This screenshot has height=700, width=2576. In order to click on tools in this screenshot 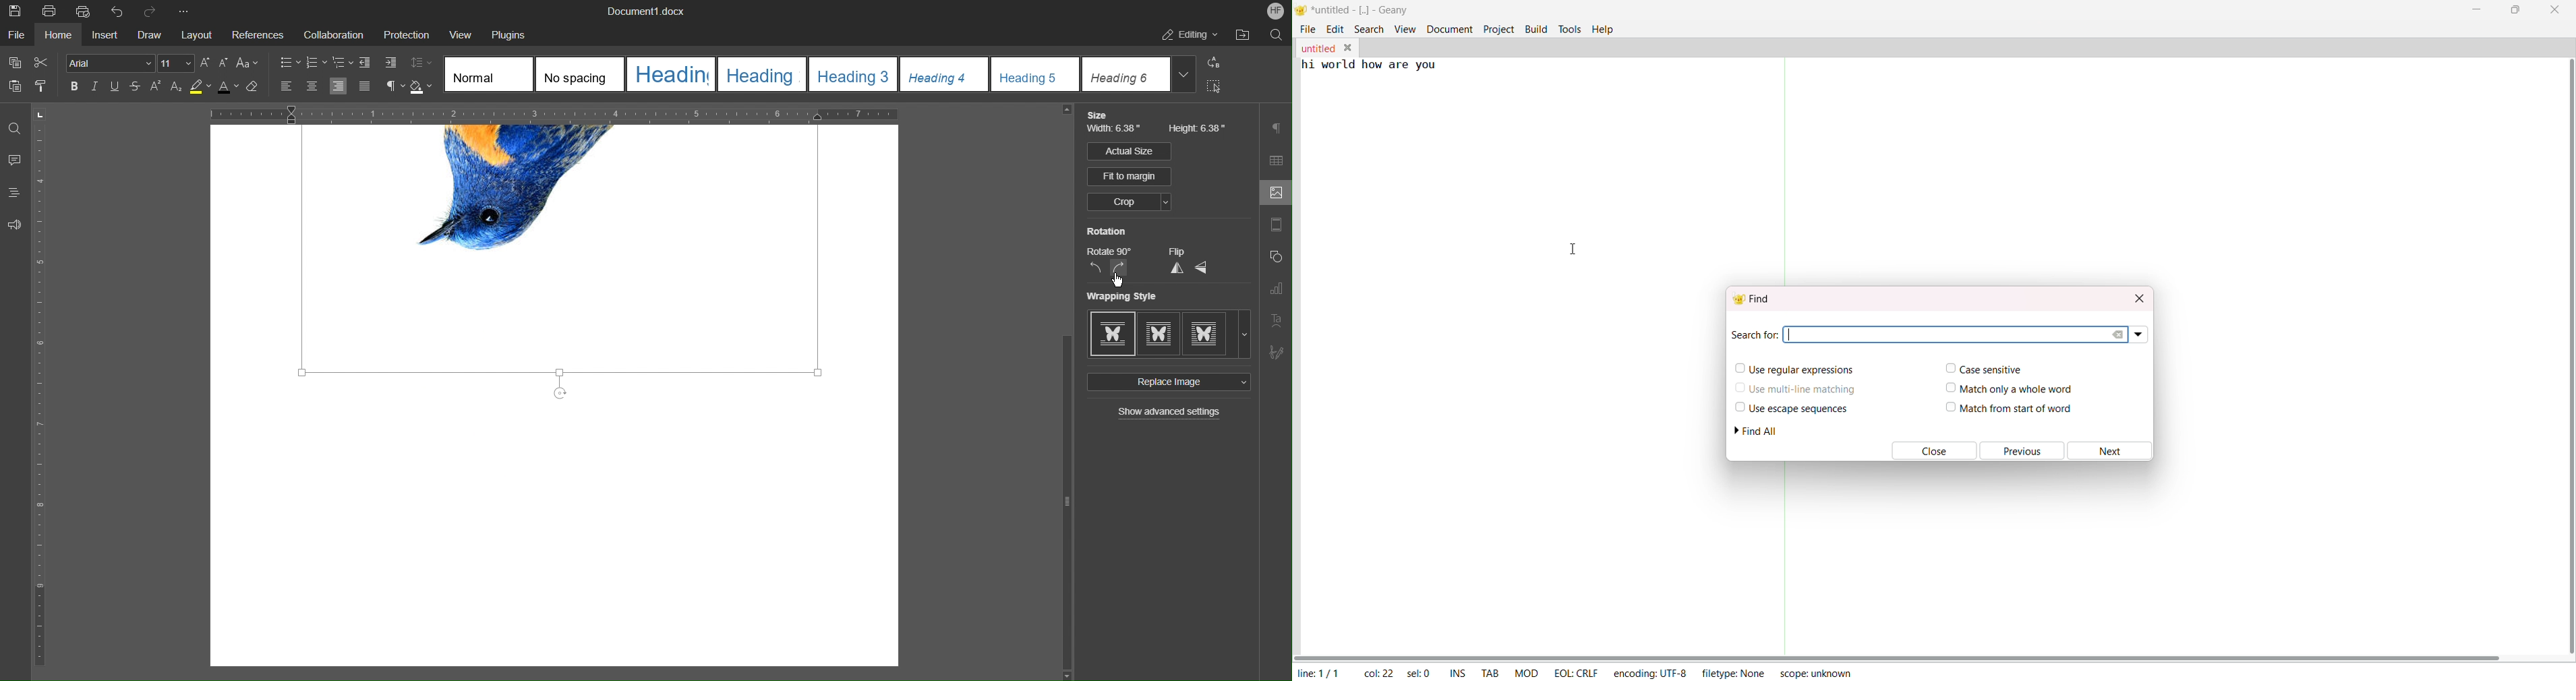, I will do `click(1570, 29)`.